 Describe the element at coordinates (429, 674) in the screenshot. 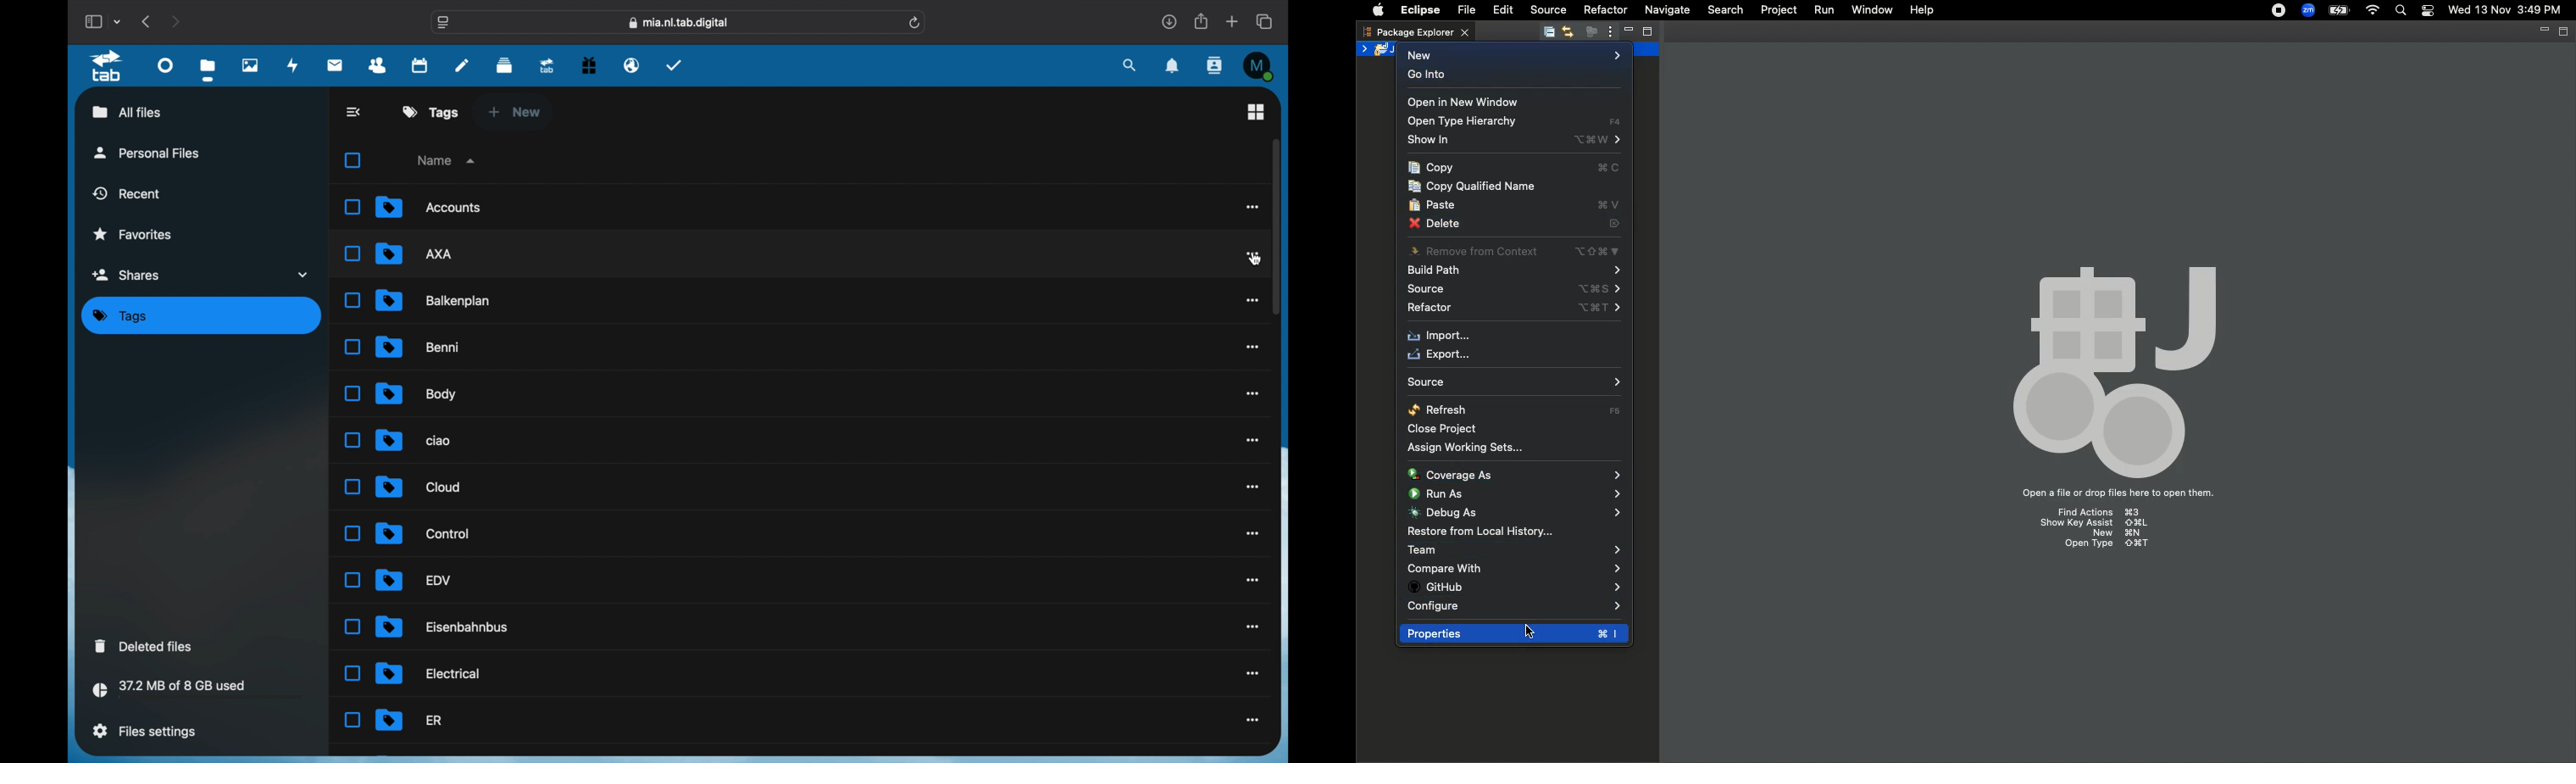

I see `file` at that location.